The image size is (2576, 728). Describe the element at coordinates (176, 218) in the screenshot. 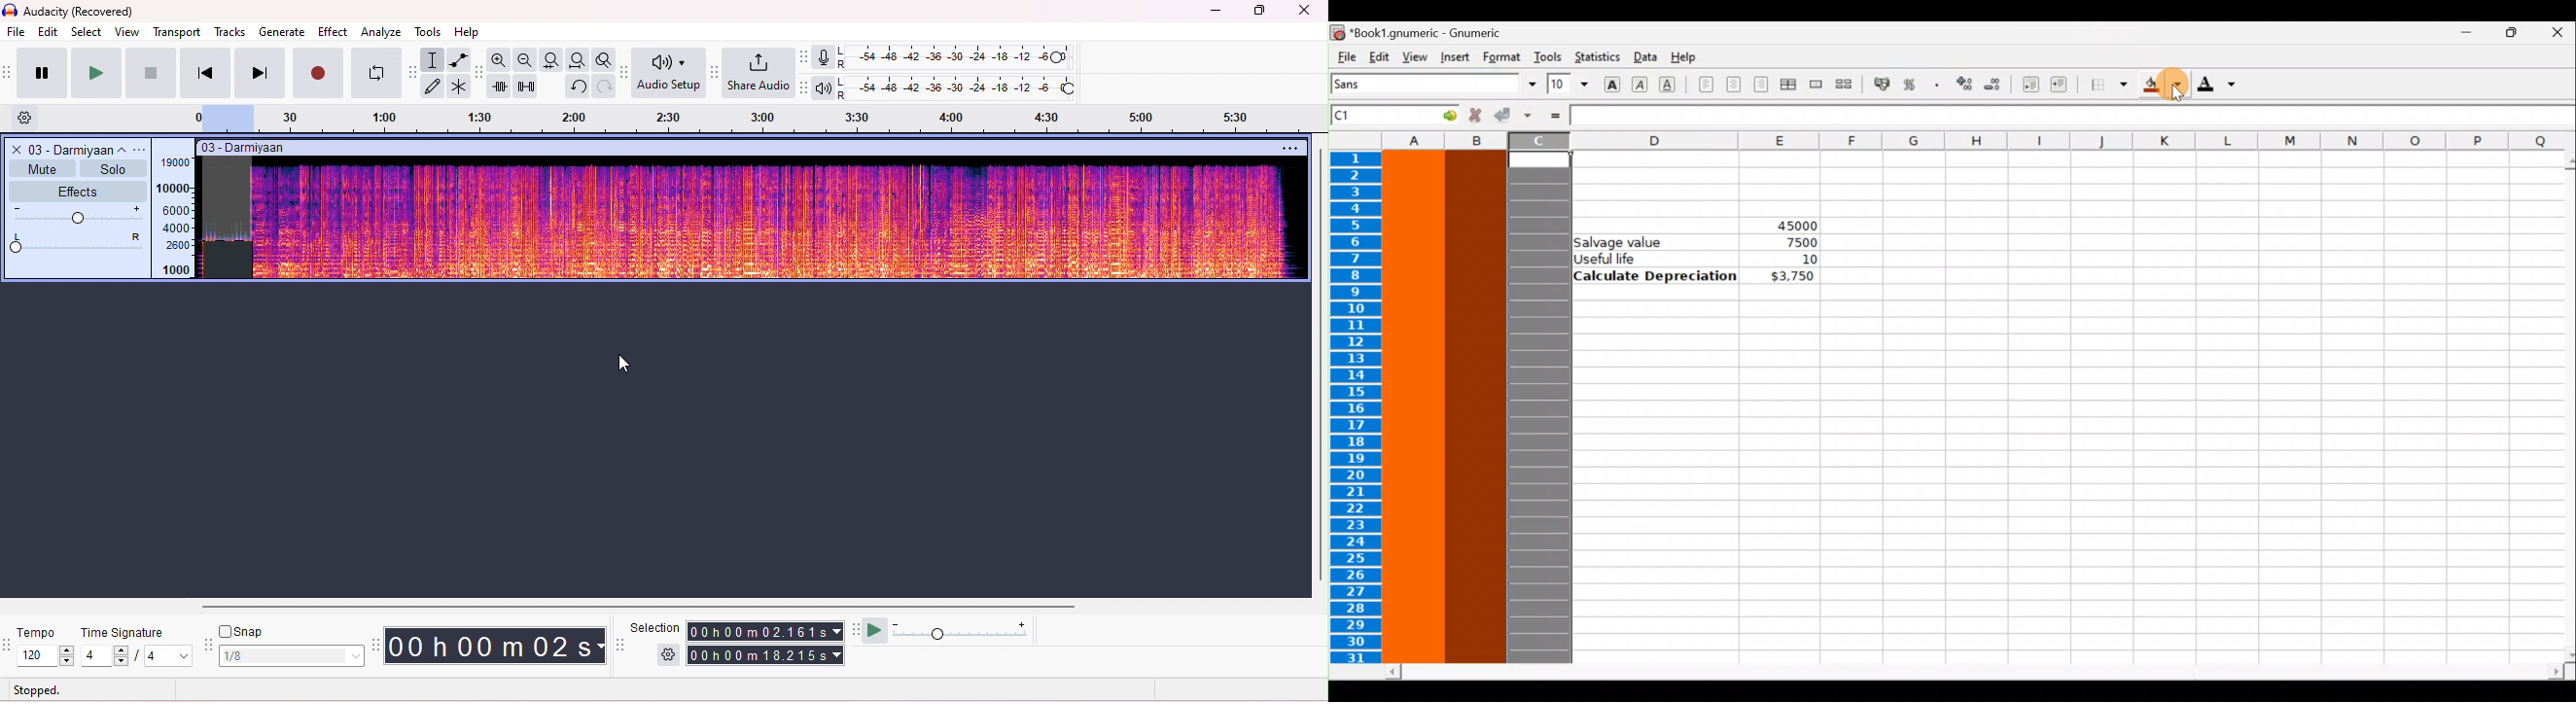

I see `frequency` at that location.